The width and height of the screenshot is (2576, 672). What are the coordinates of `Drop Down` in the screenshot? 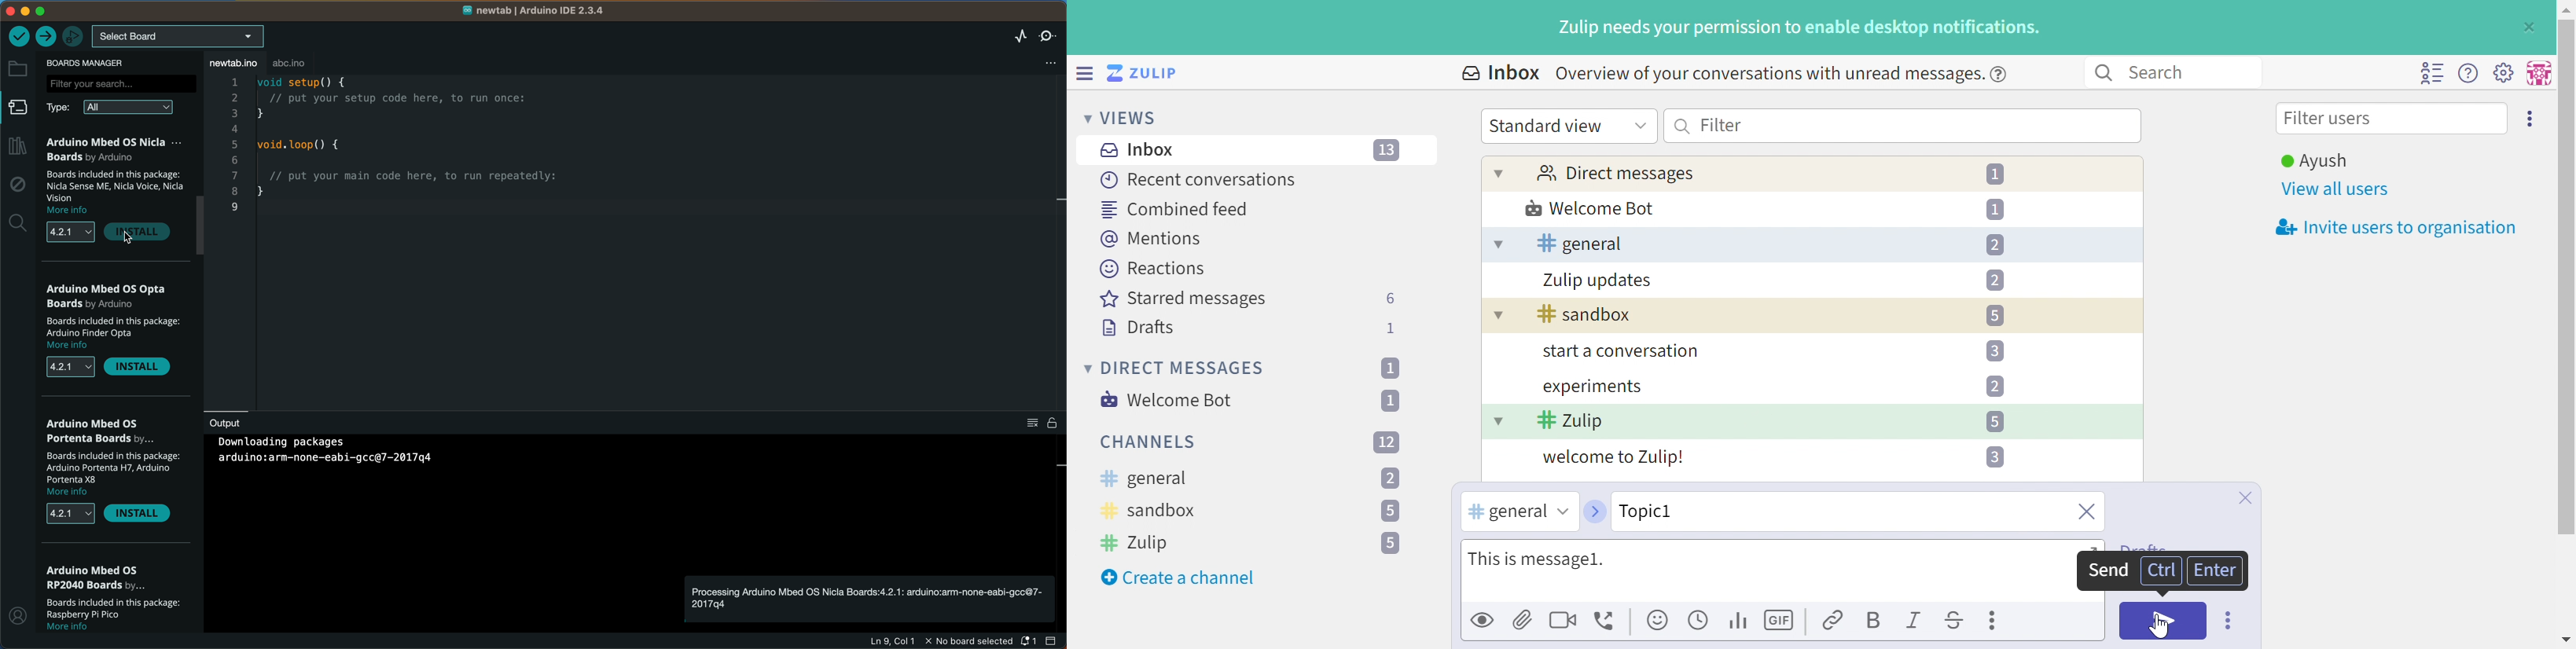 It's located at (1082, 117).